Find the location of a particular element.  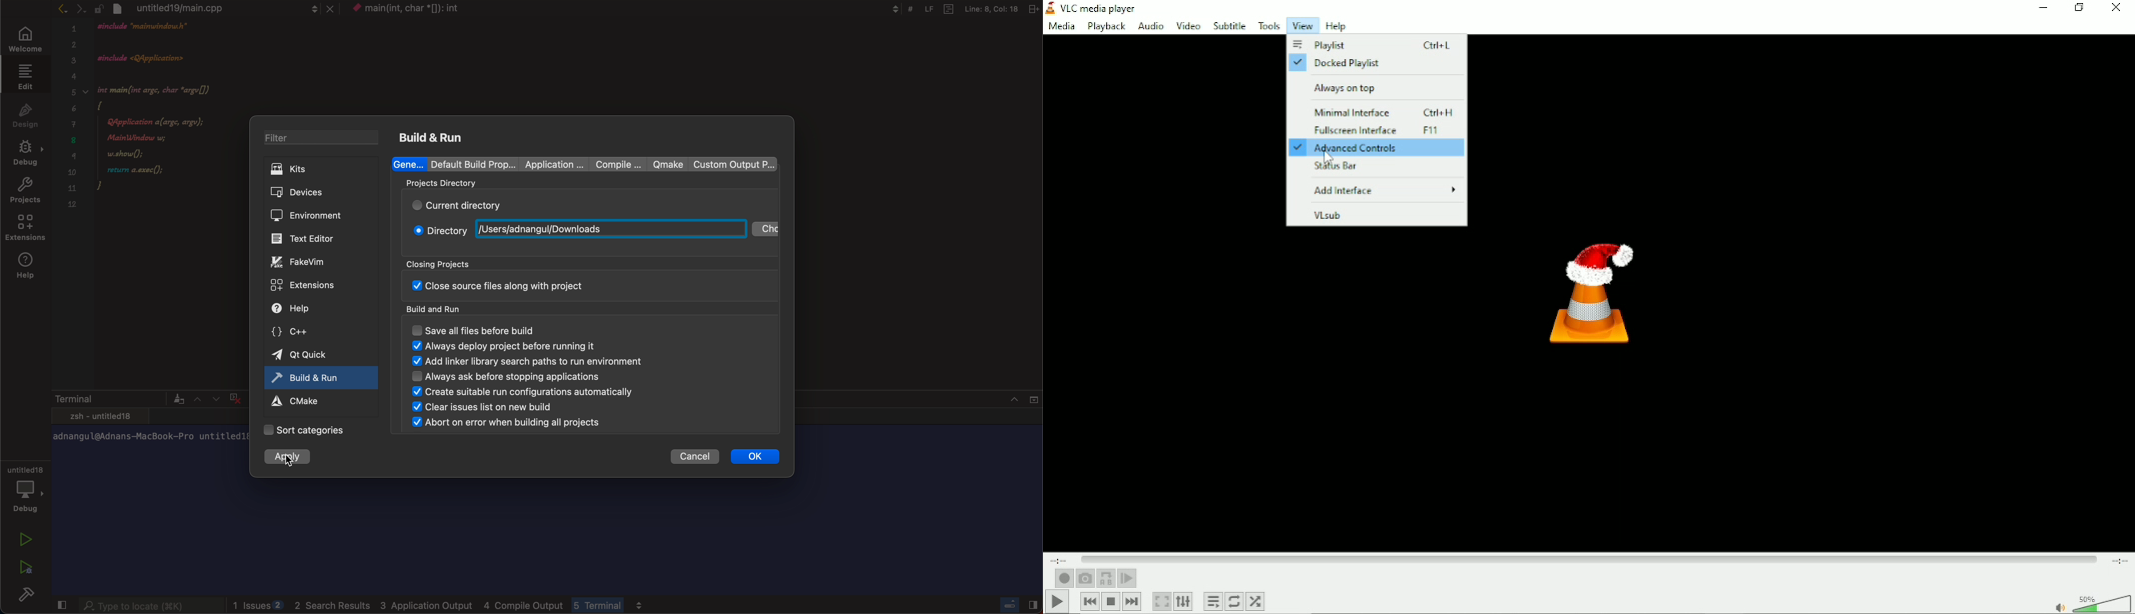

Audio is located at coordinates (1150, 26).